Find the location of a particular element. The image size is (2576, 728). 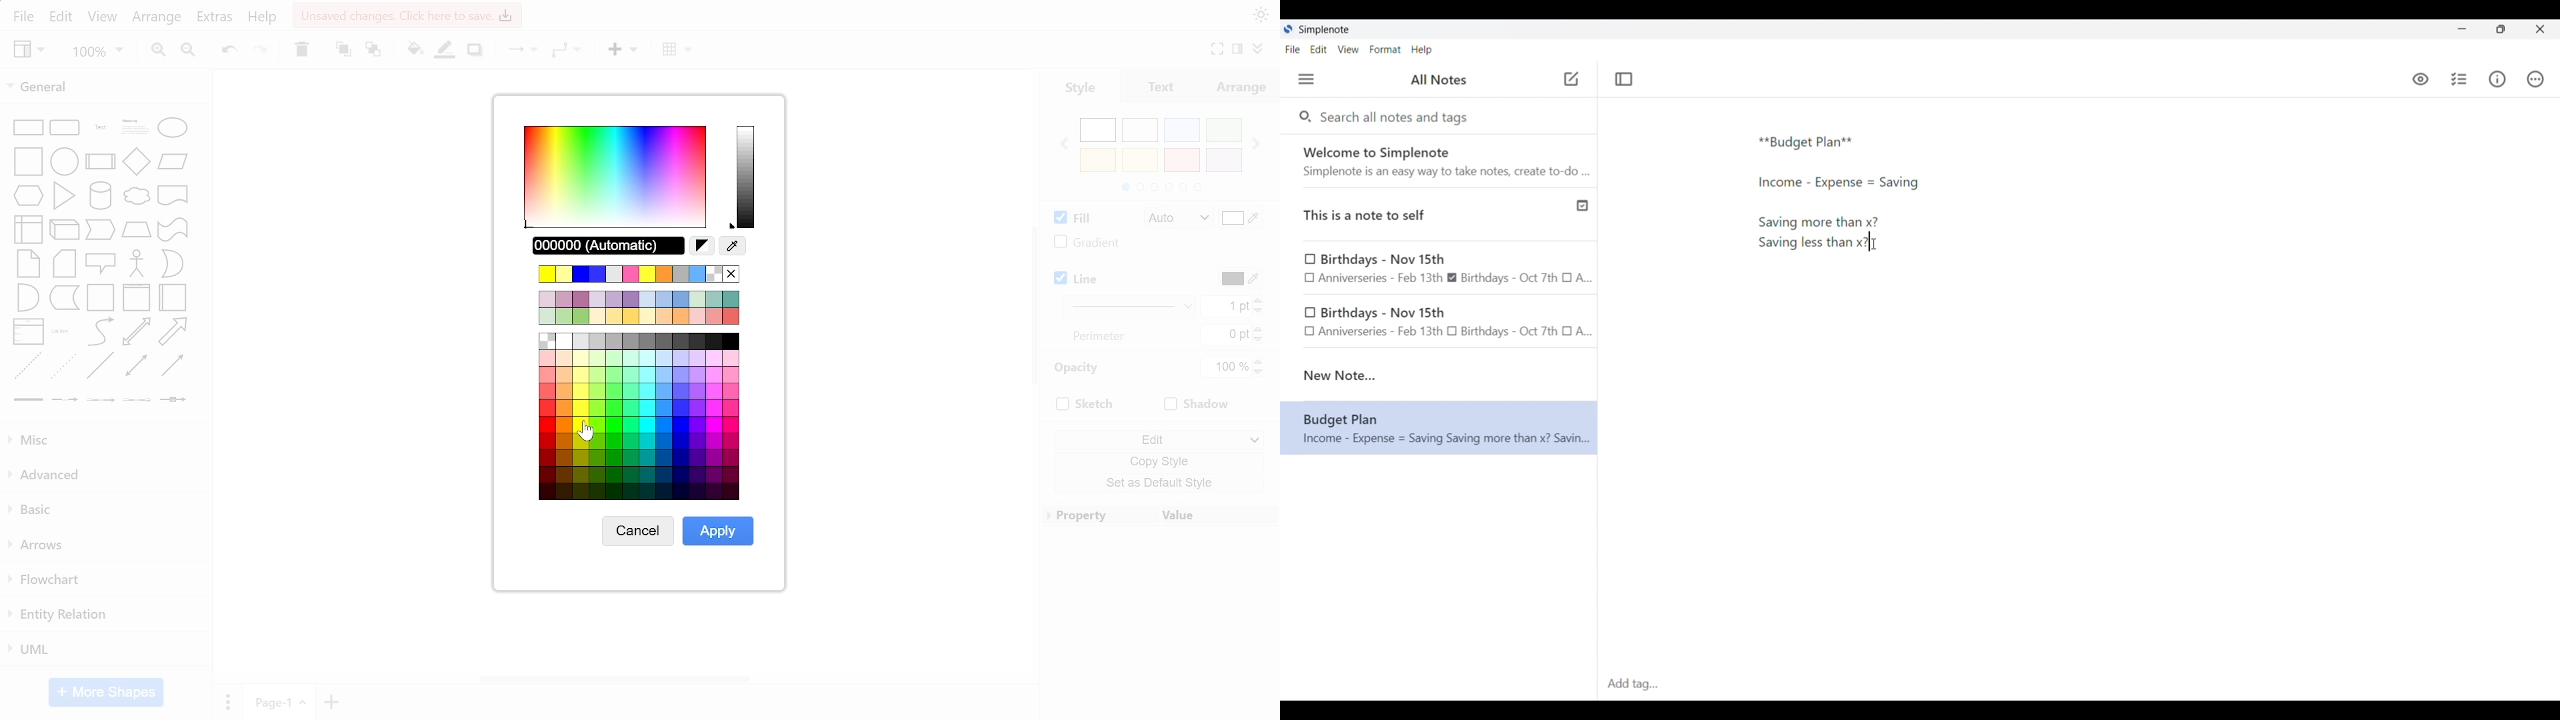

recent colors is located at coordinates (641, 275).